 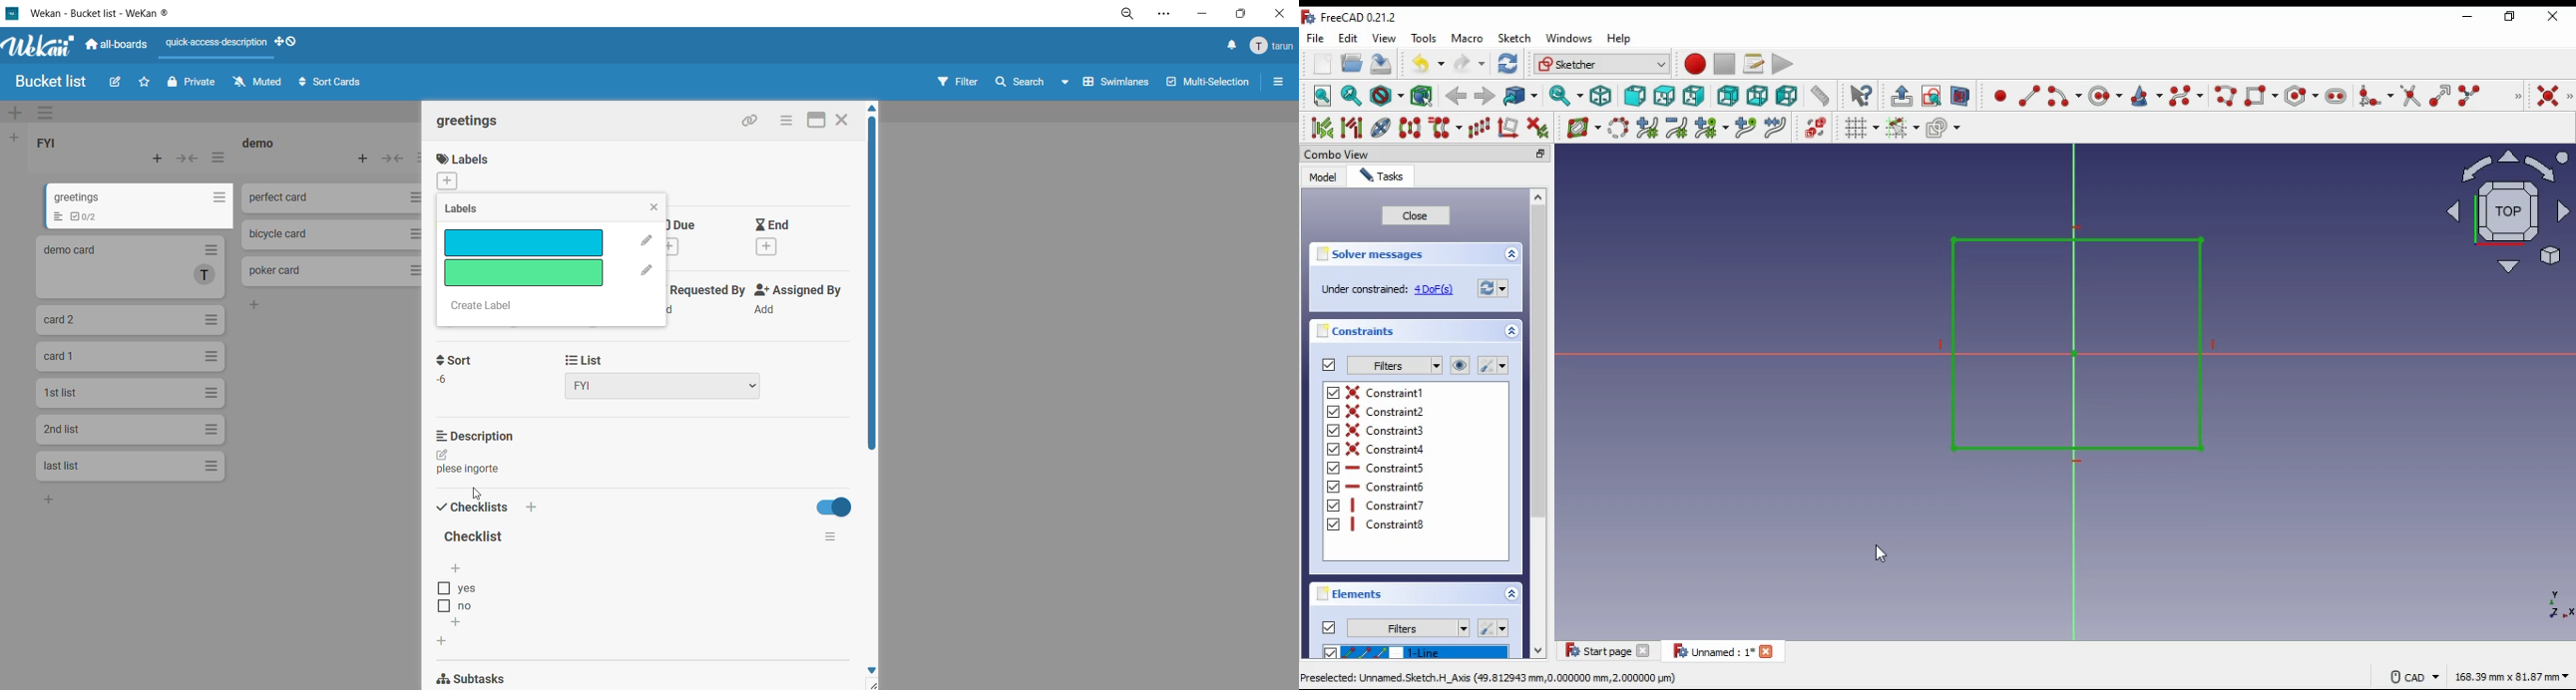 What do you see at coordinates (784, 236) in the screenshot?
I see `end` at bounding box center [784, 236].